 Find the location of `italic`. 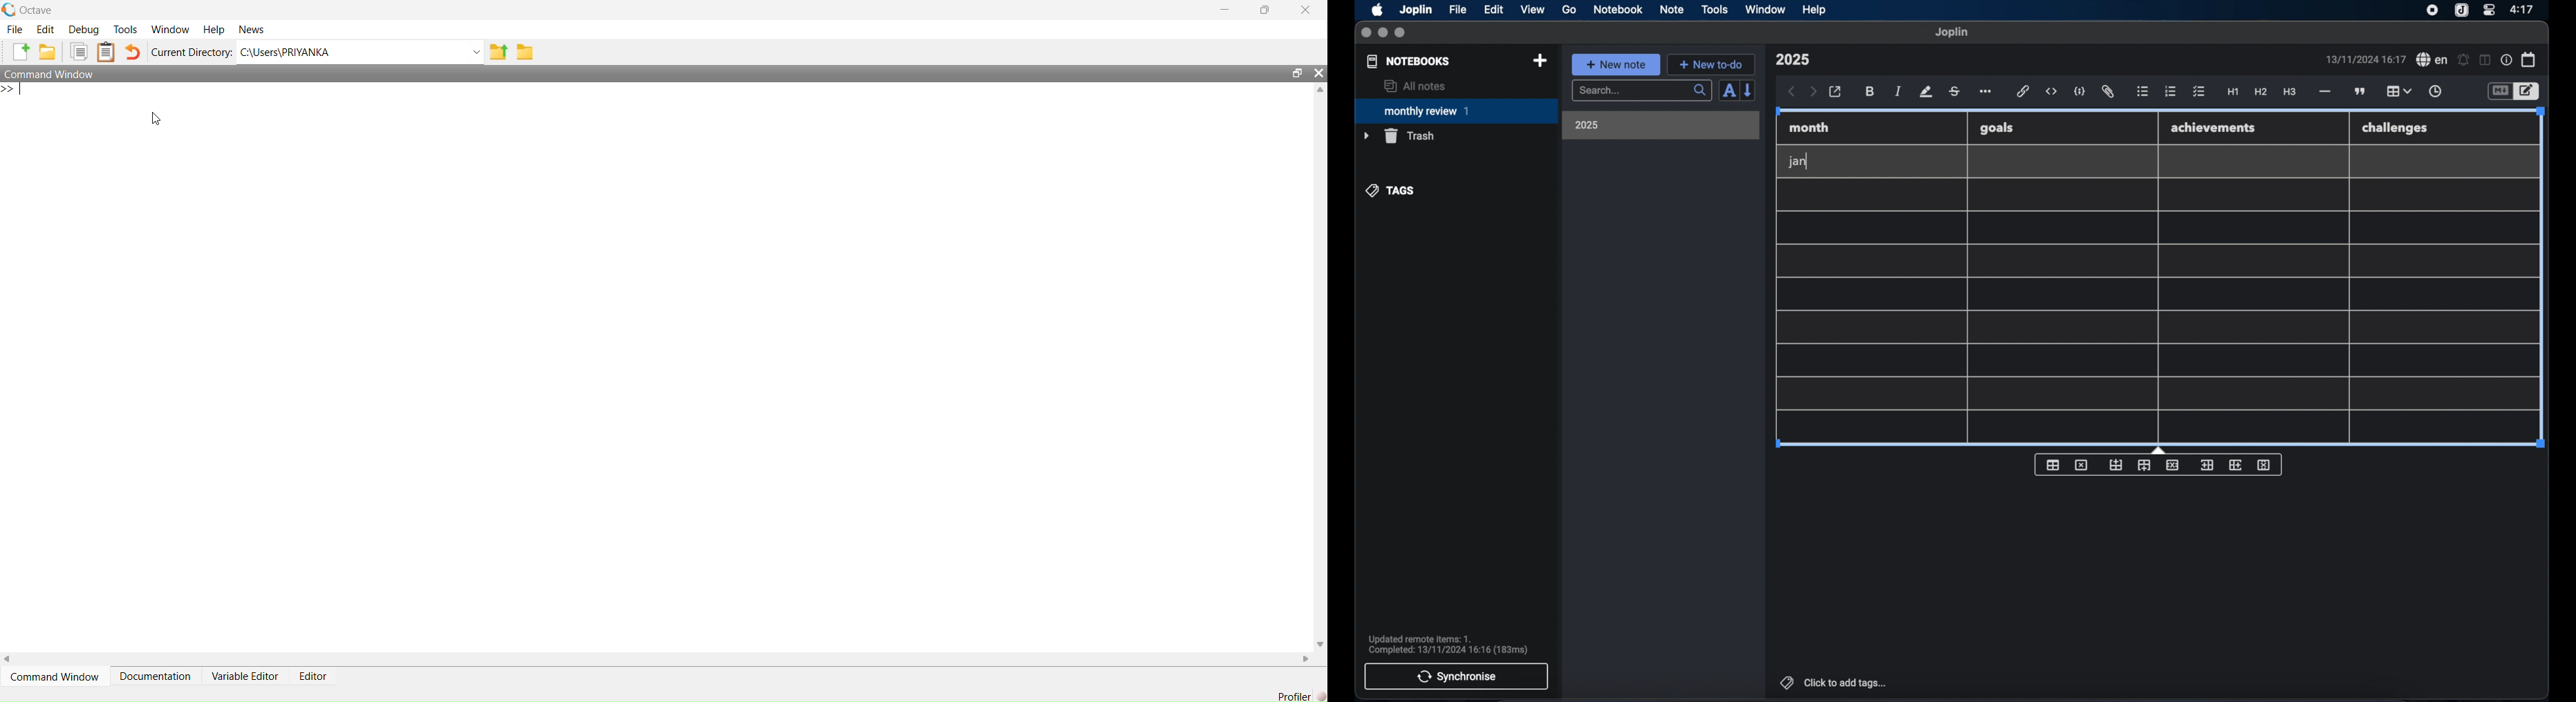

italic is located at coordinates (1898, 91).